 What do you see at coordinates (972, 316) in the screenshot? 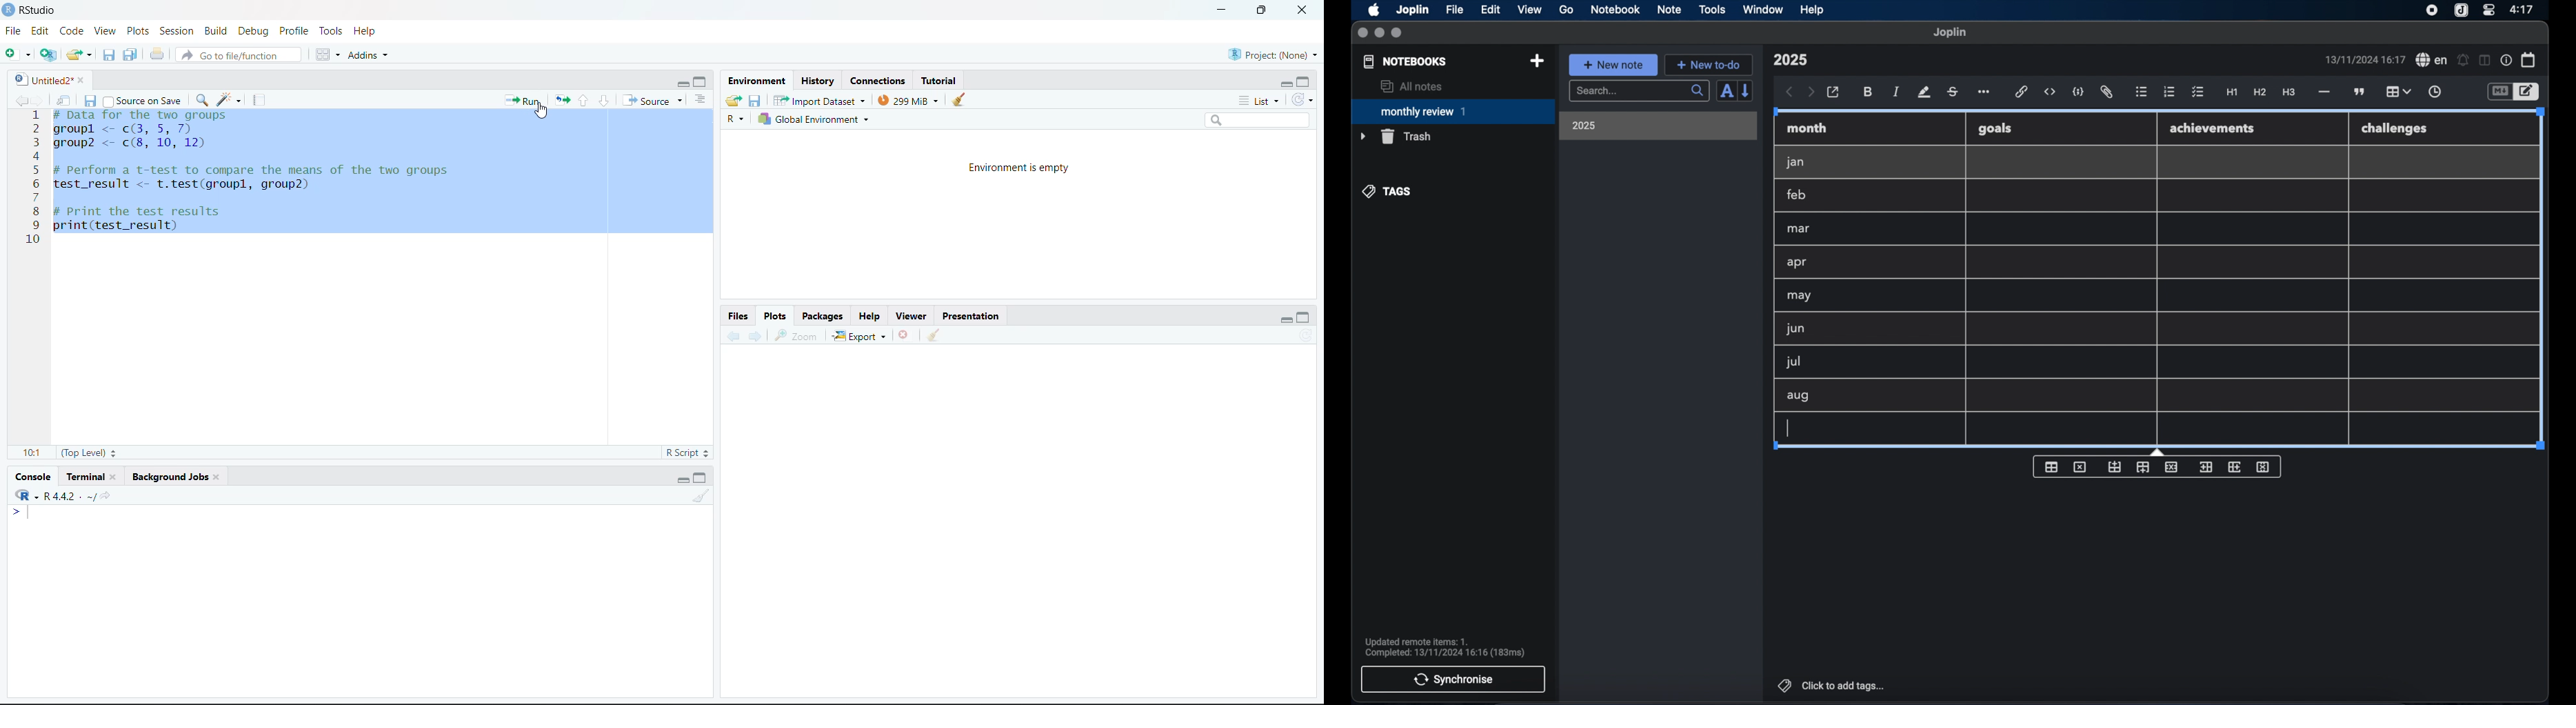
I see `Presentation` at bounding box center [972, 316].